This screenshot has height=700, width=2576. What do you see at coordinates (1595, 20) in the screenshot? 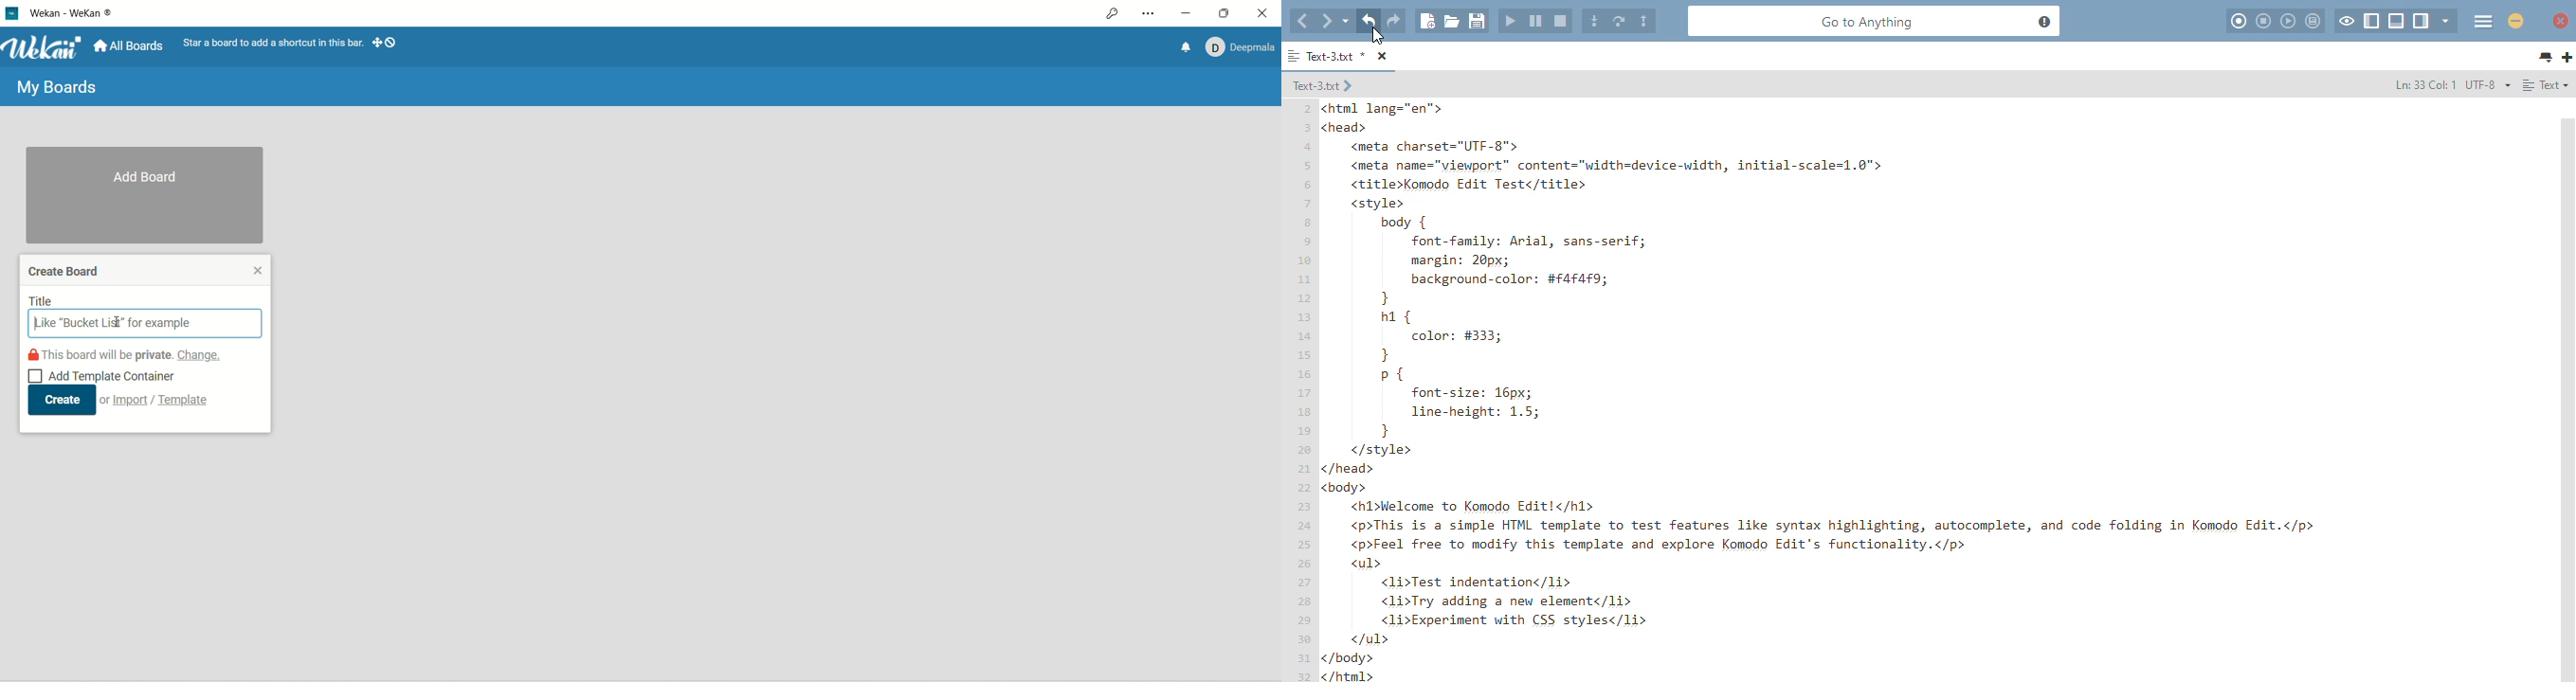
I see `step into the code in the current line` at bounding box center [1595, 20].